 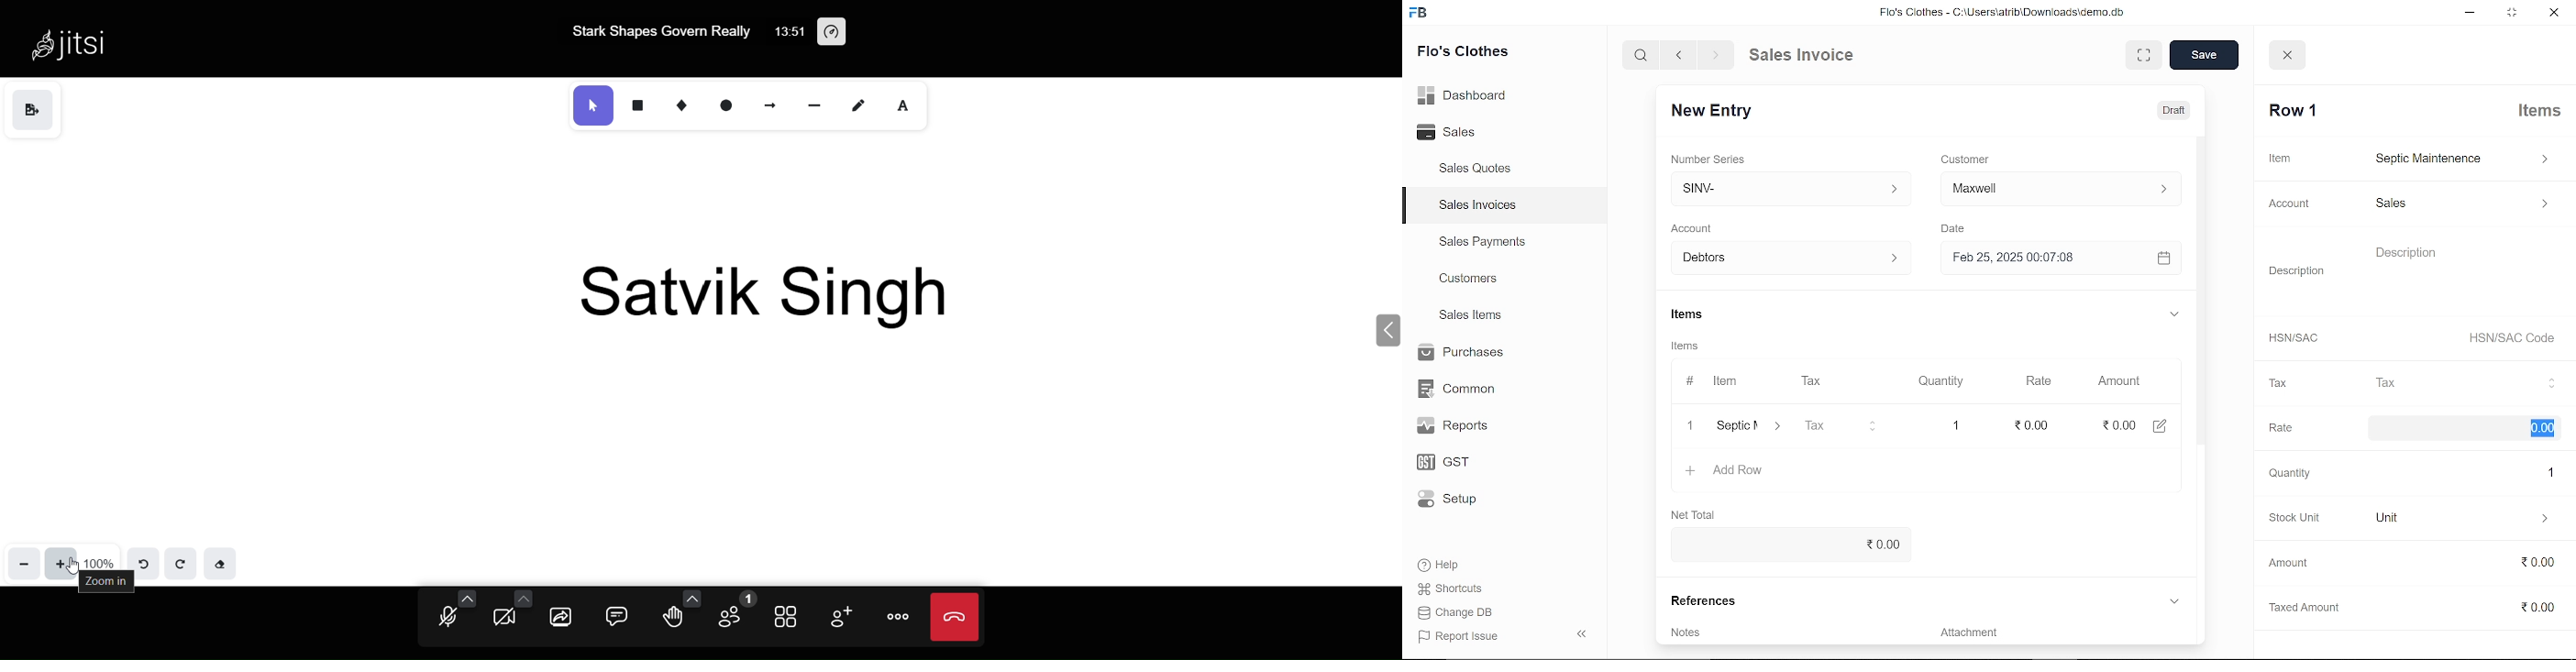 What do you see at coordinates (658, 34) in the screenshot?
I see `Stark Shapes Govern Really` at bounding box center [658, 34].